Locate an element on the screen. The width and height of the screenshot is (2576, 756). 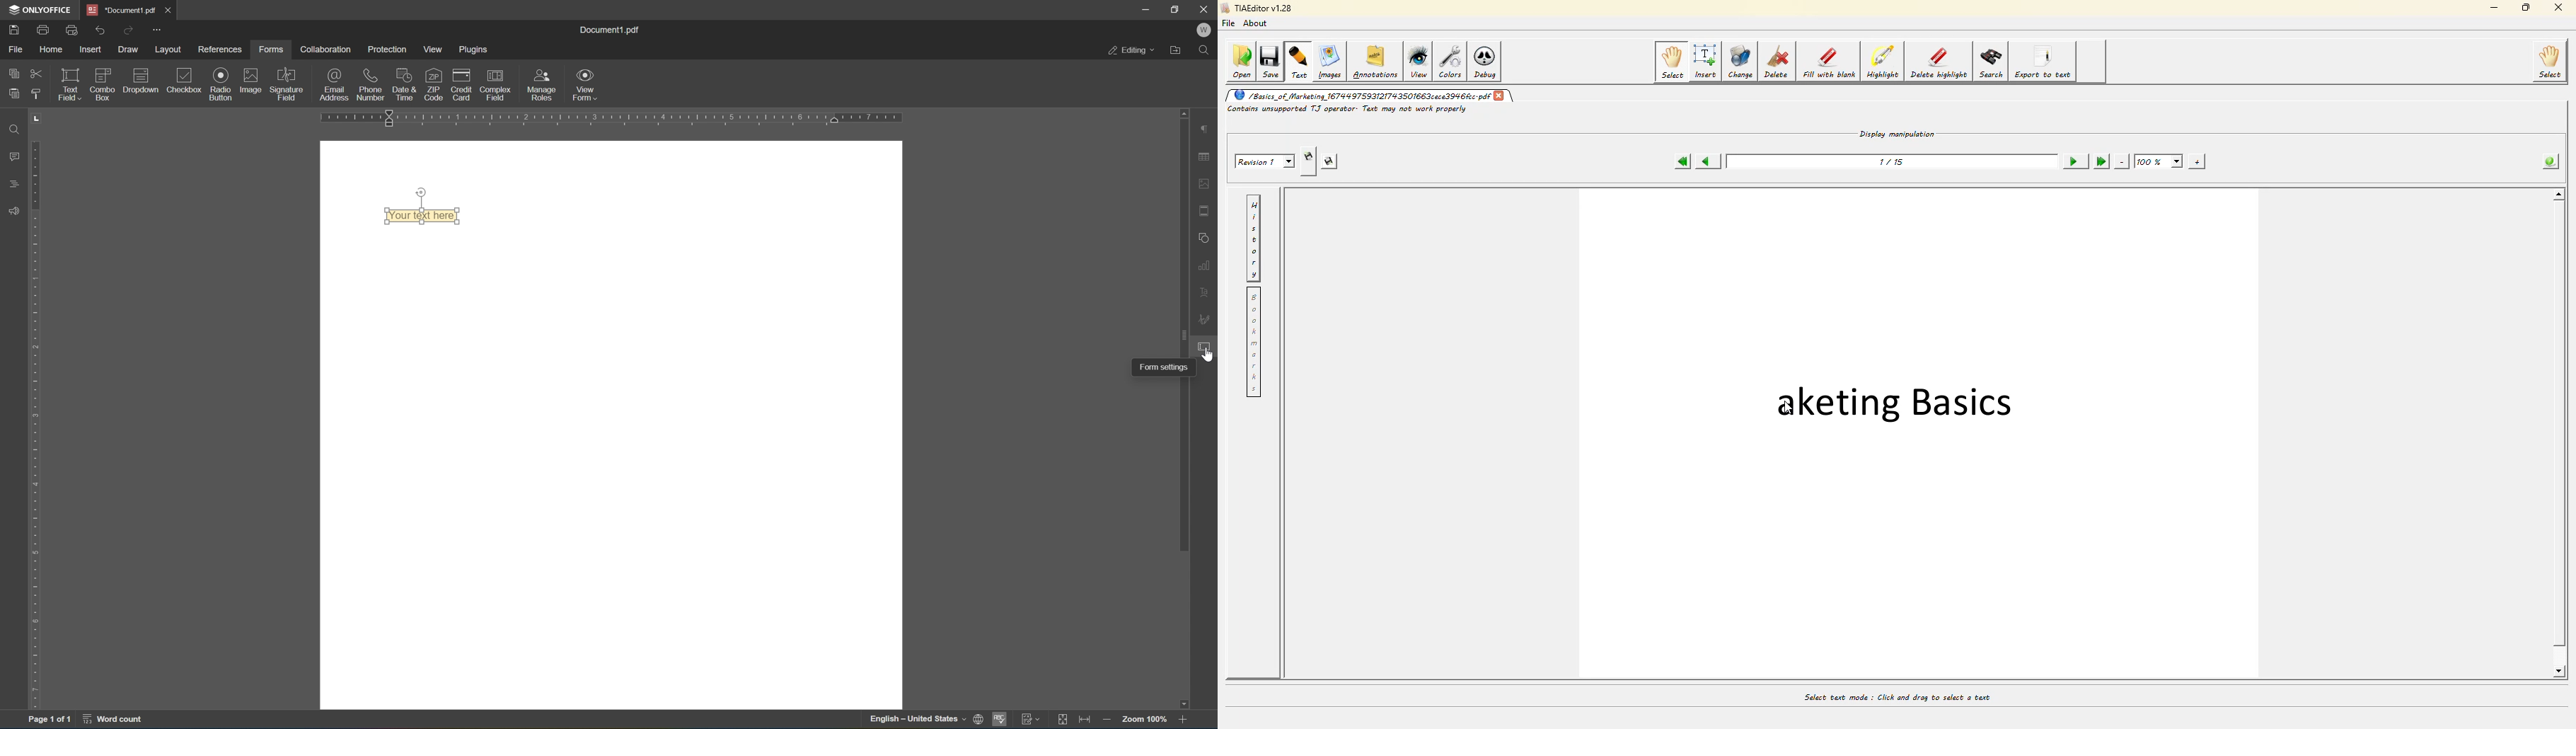
open file location is located at coordinates (1177, 51).